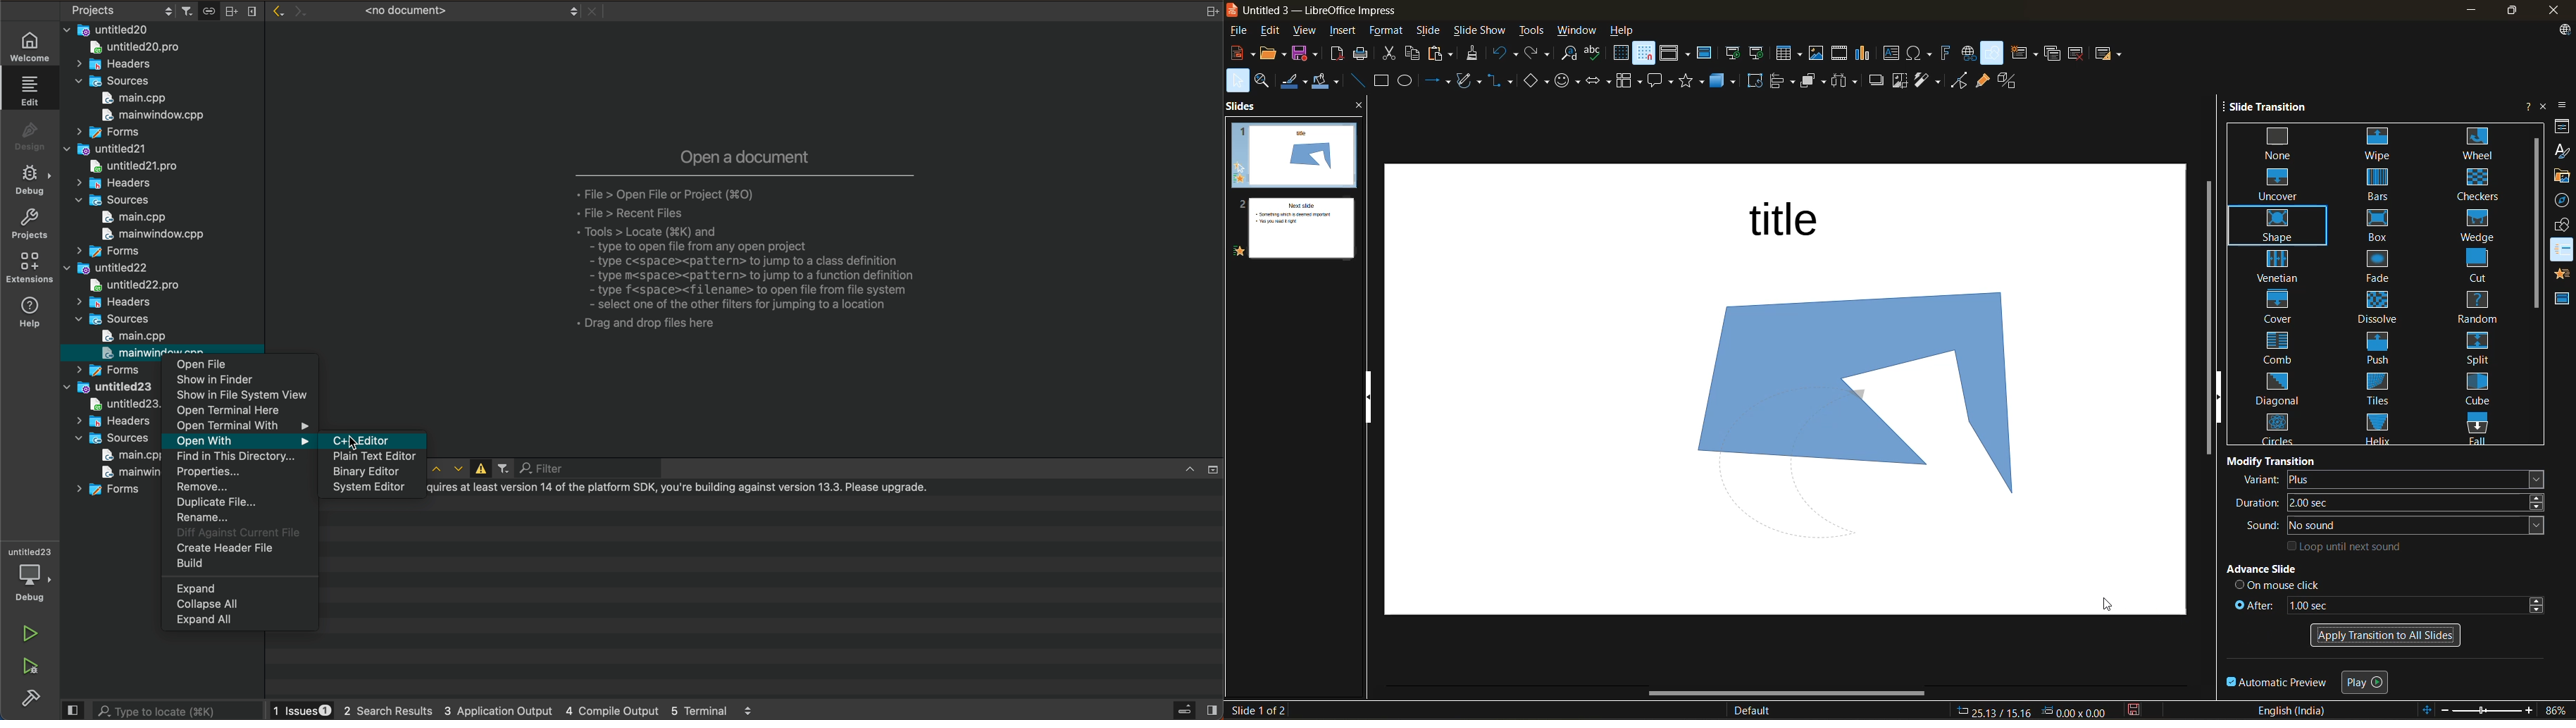 The image size is (2576, 728). What do you see at coordinates (130, 166) in the screenshot?
I see `untitled20pro` at bounding box center [130, 166].